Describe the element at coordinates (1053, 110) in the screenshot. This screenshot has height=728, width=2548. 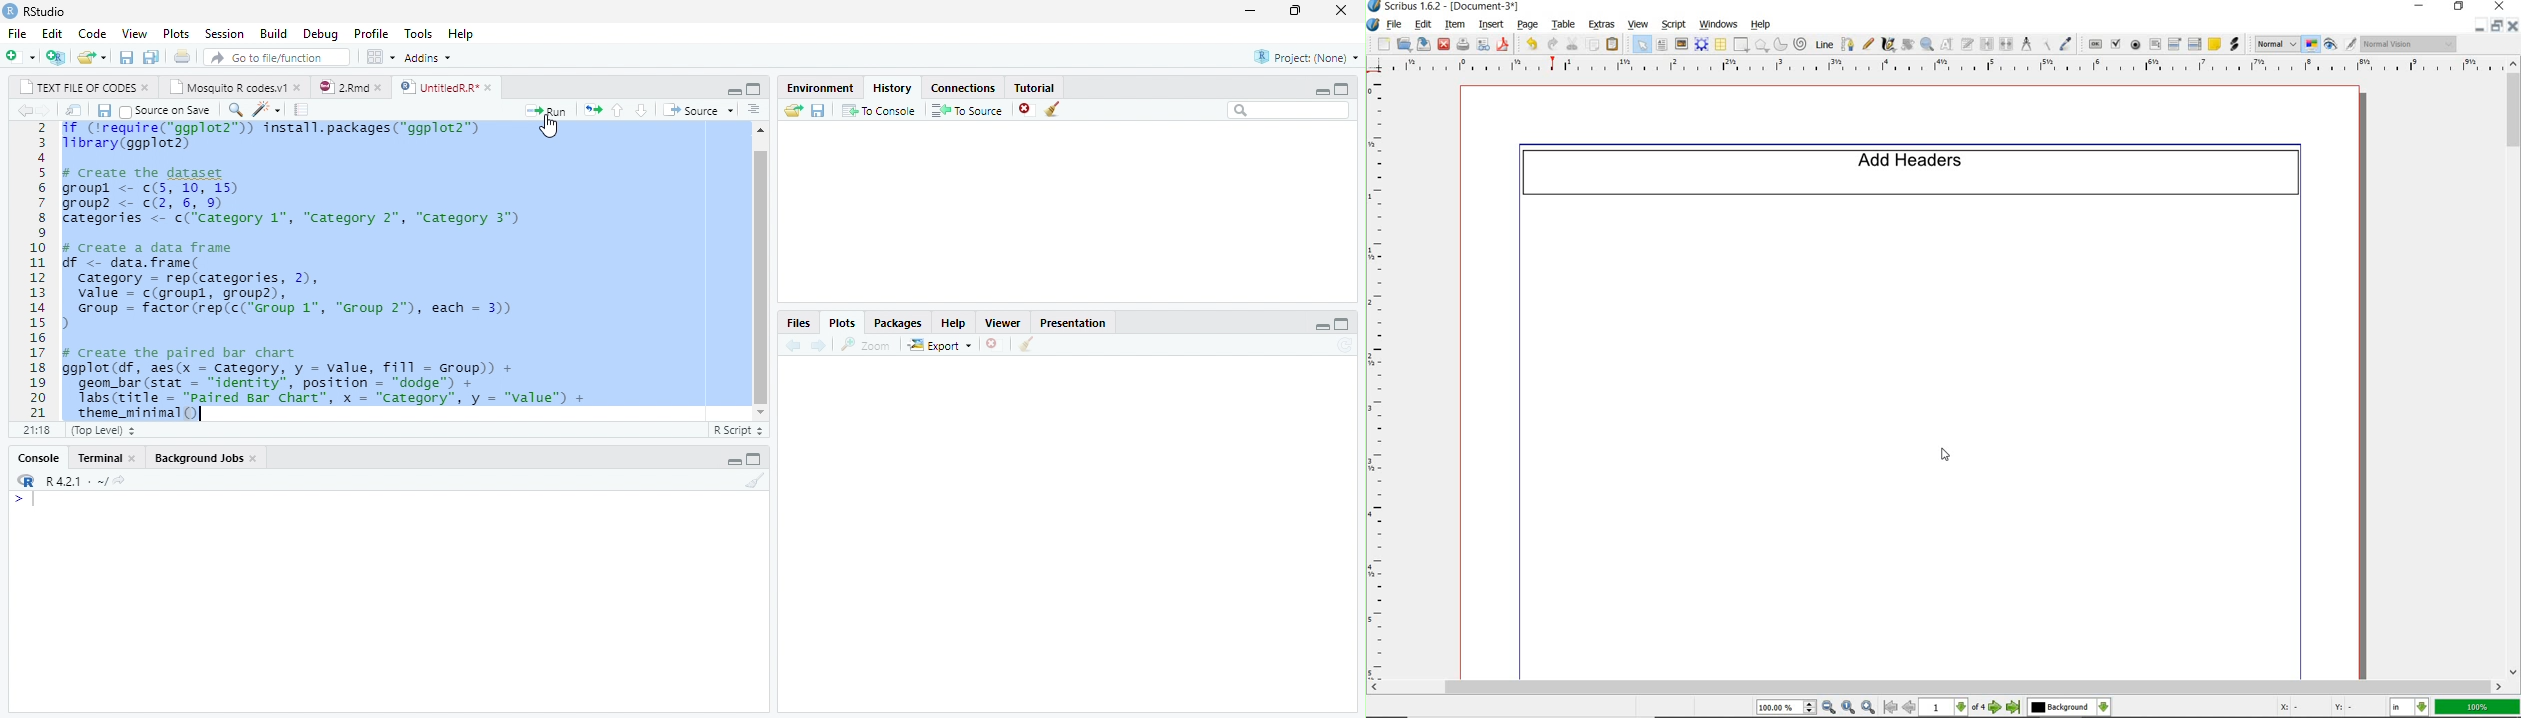
I see `clear all objects` at that location.